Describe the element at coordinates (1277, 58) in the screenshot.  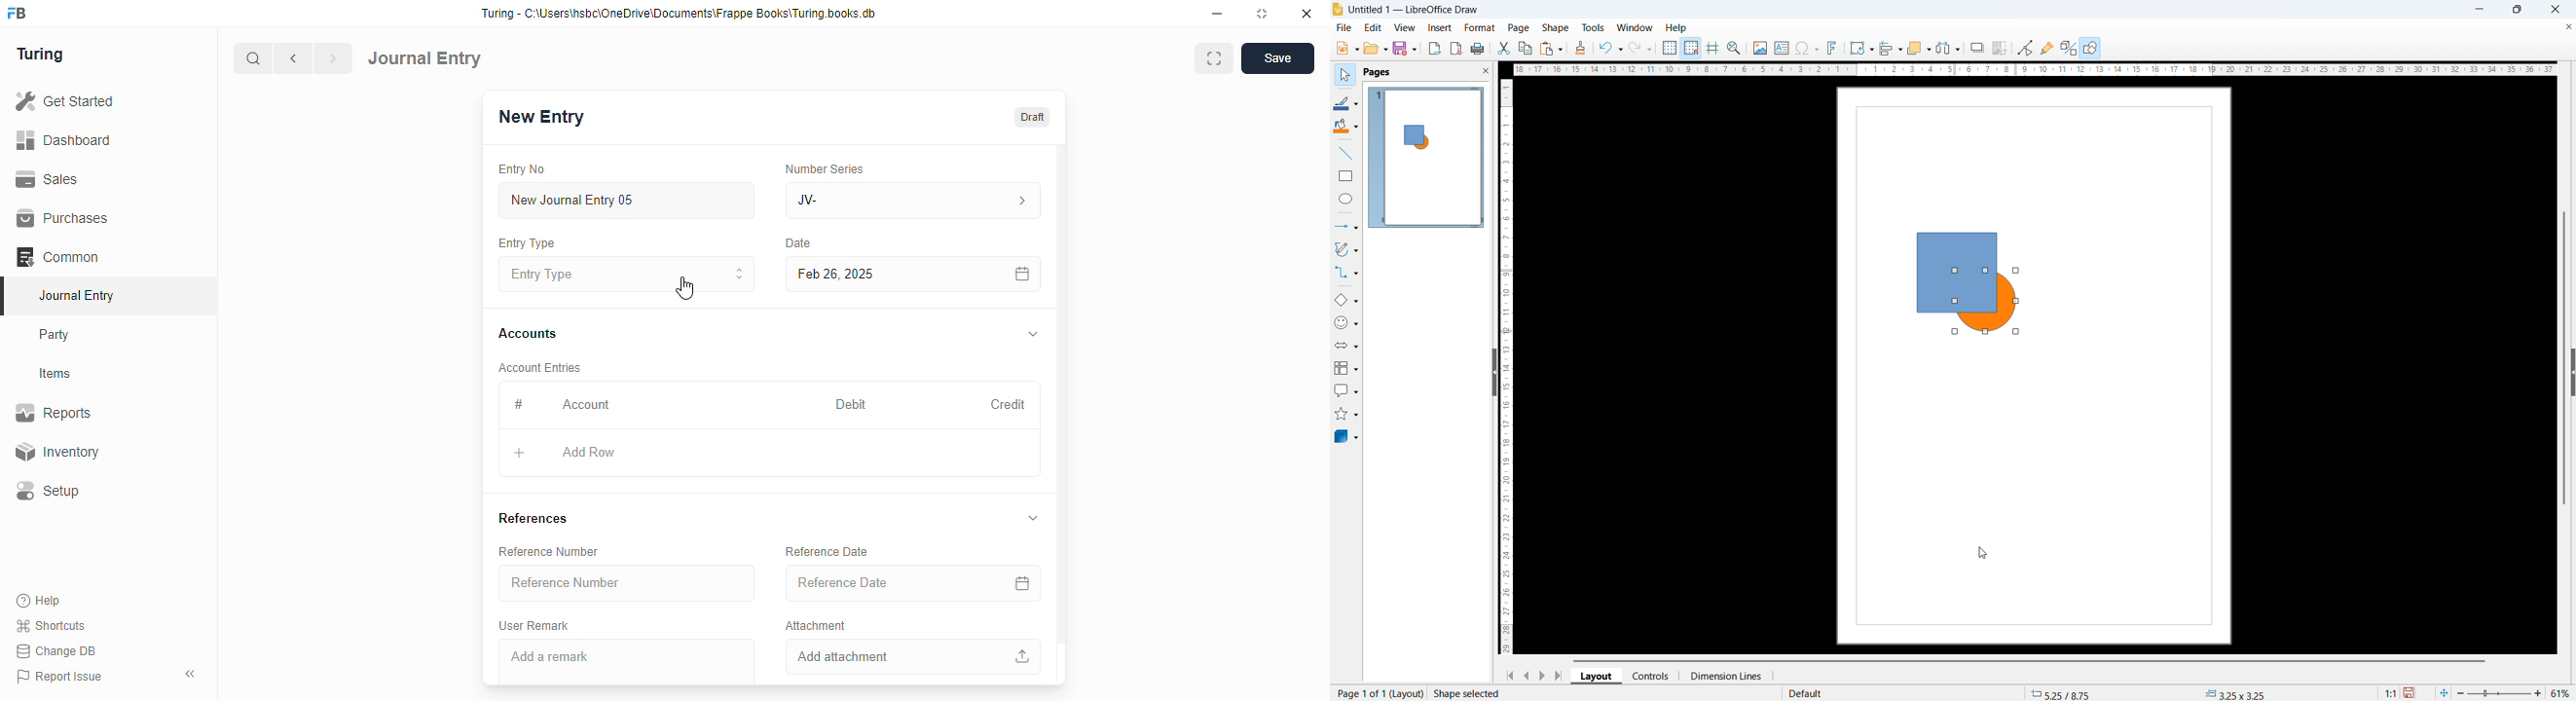
I see `save` at that location.